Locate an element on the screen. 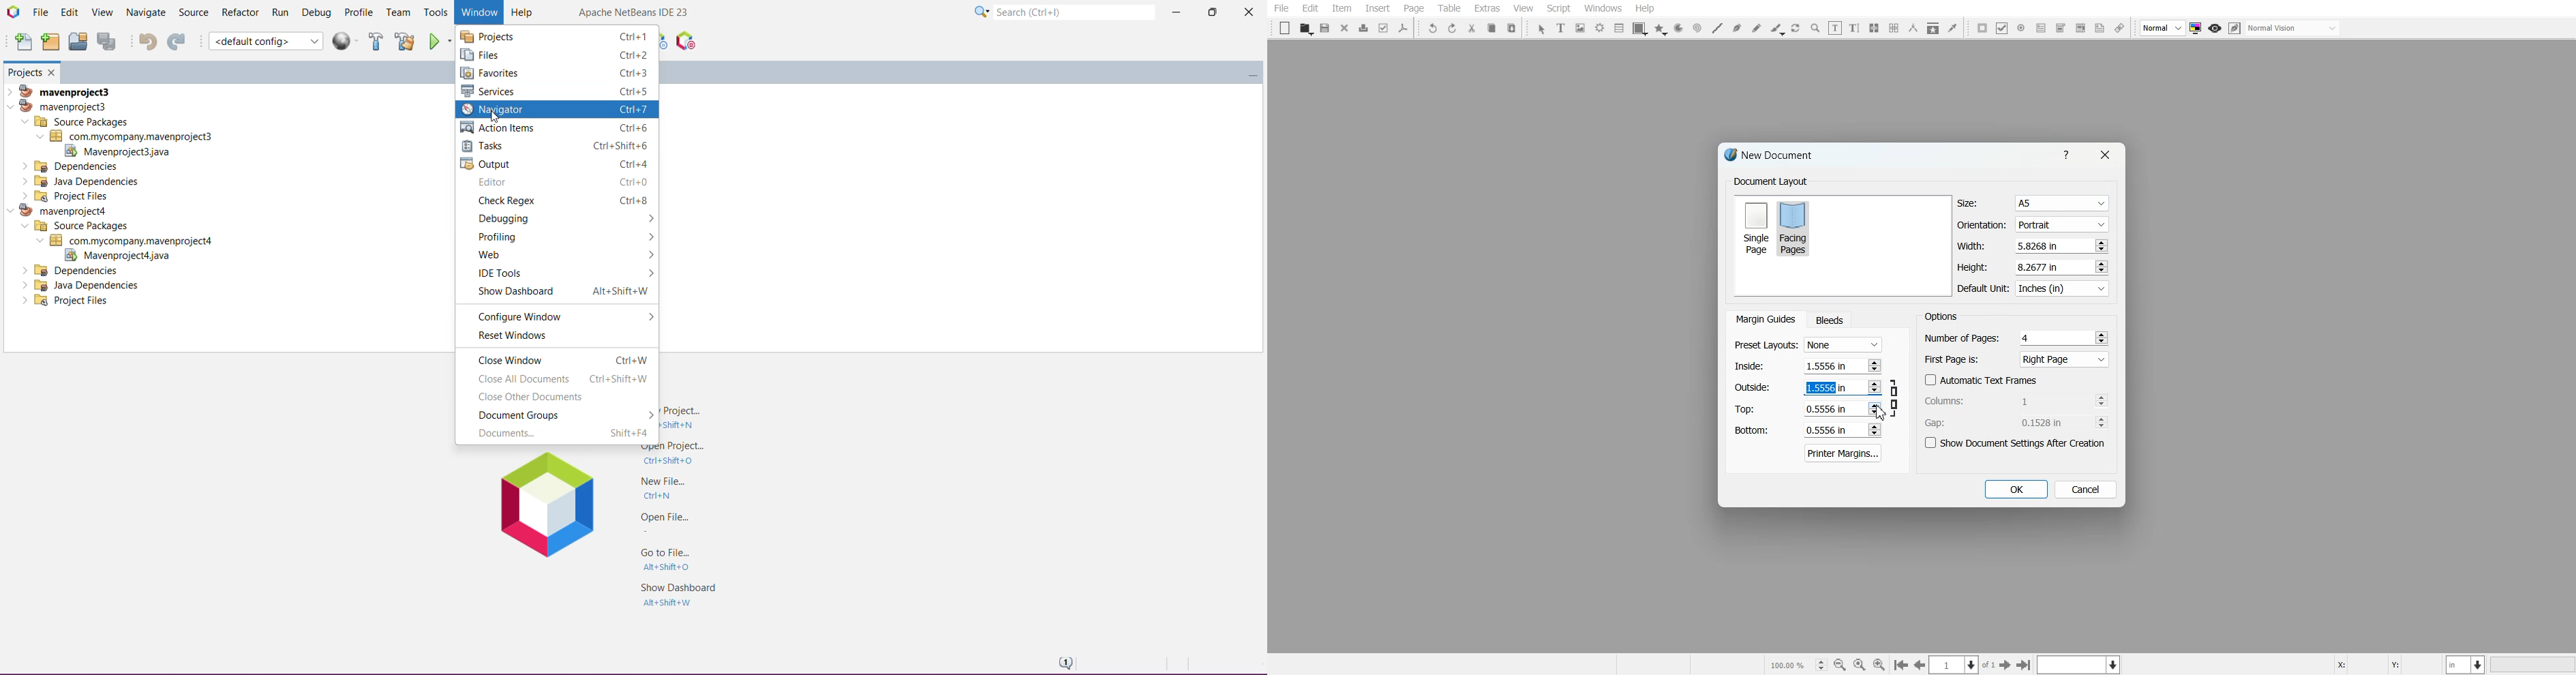 This screenshot has height=700, width=2576. X, Y Co-ordinate is located at coordinates (2387, 663).